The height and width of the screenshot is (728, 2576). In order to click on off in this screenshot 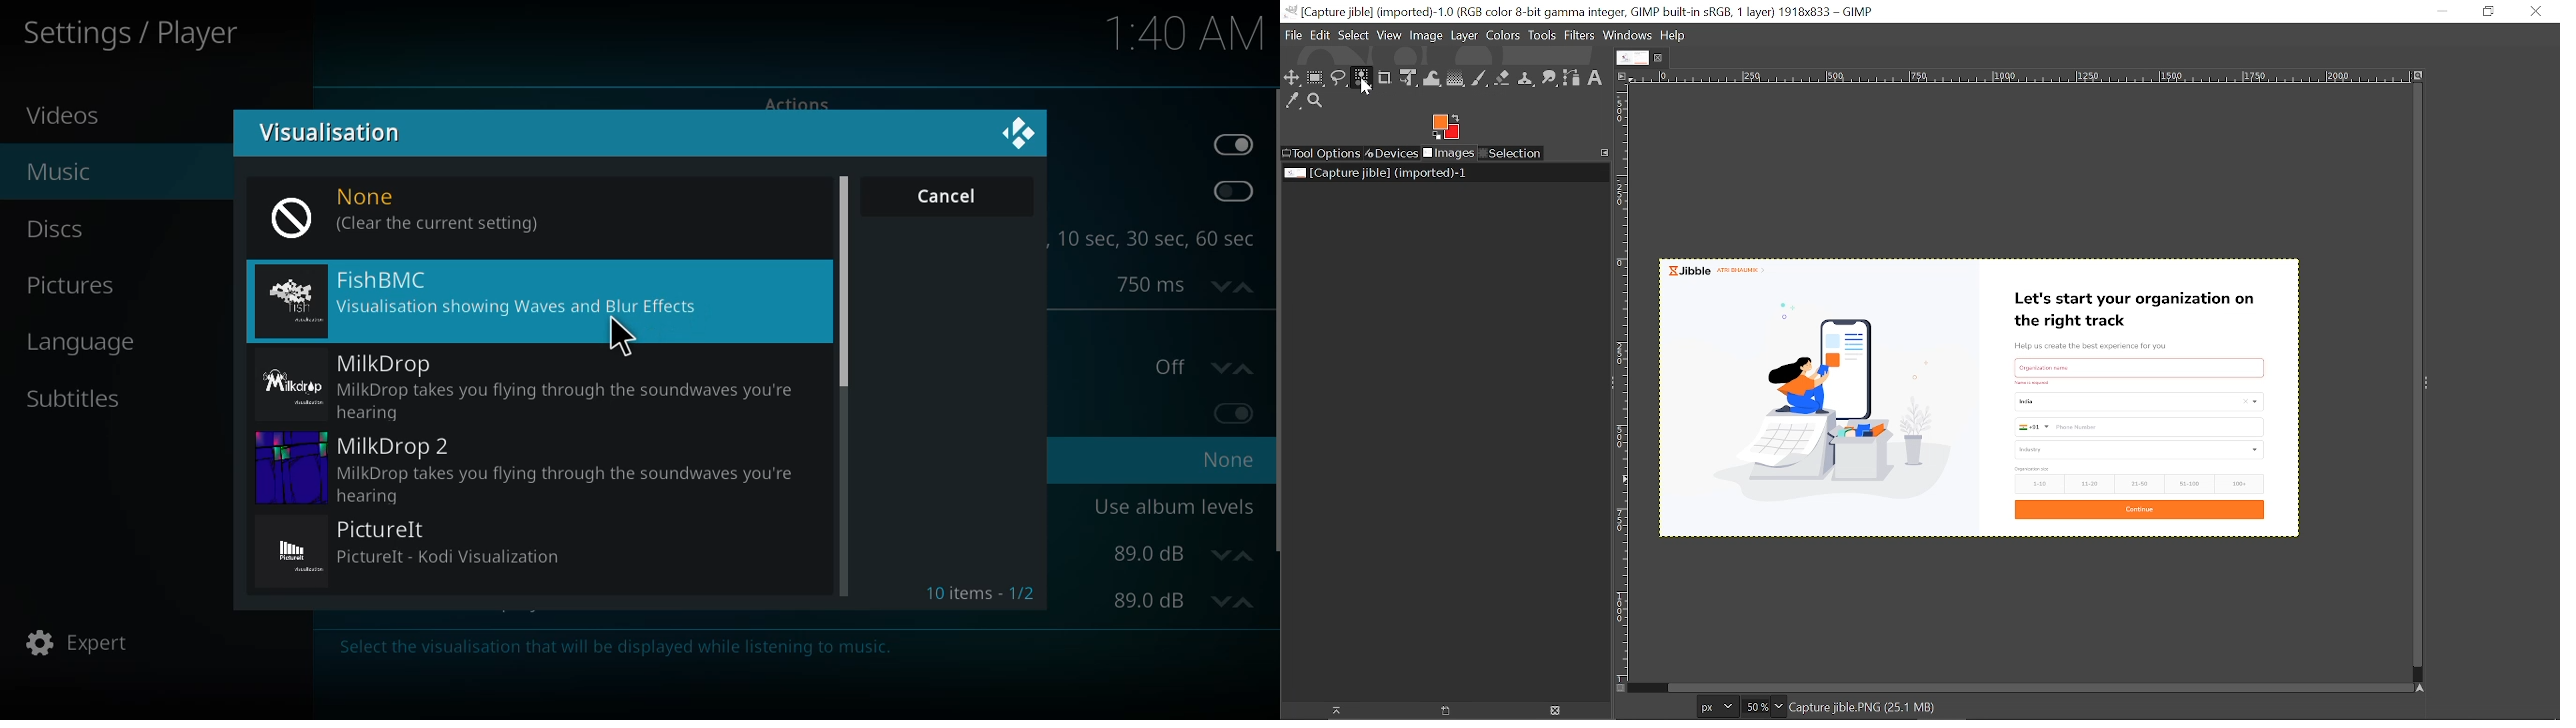, I will do `click(1203, 366)`.